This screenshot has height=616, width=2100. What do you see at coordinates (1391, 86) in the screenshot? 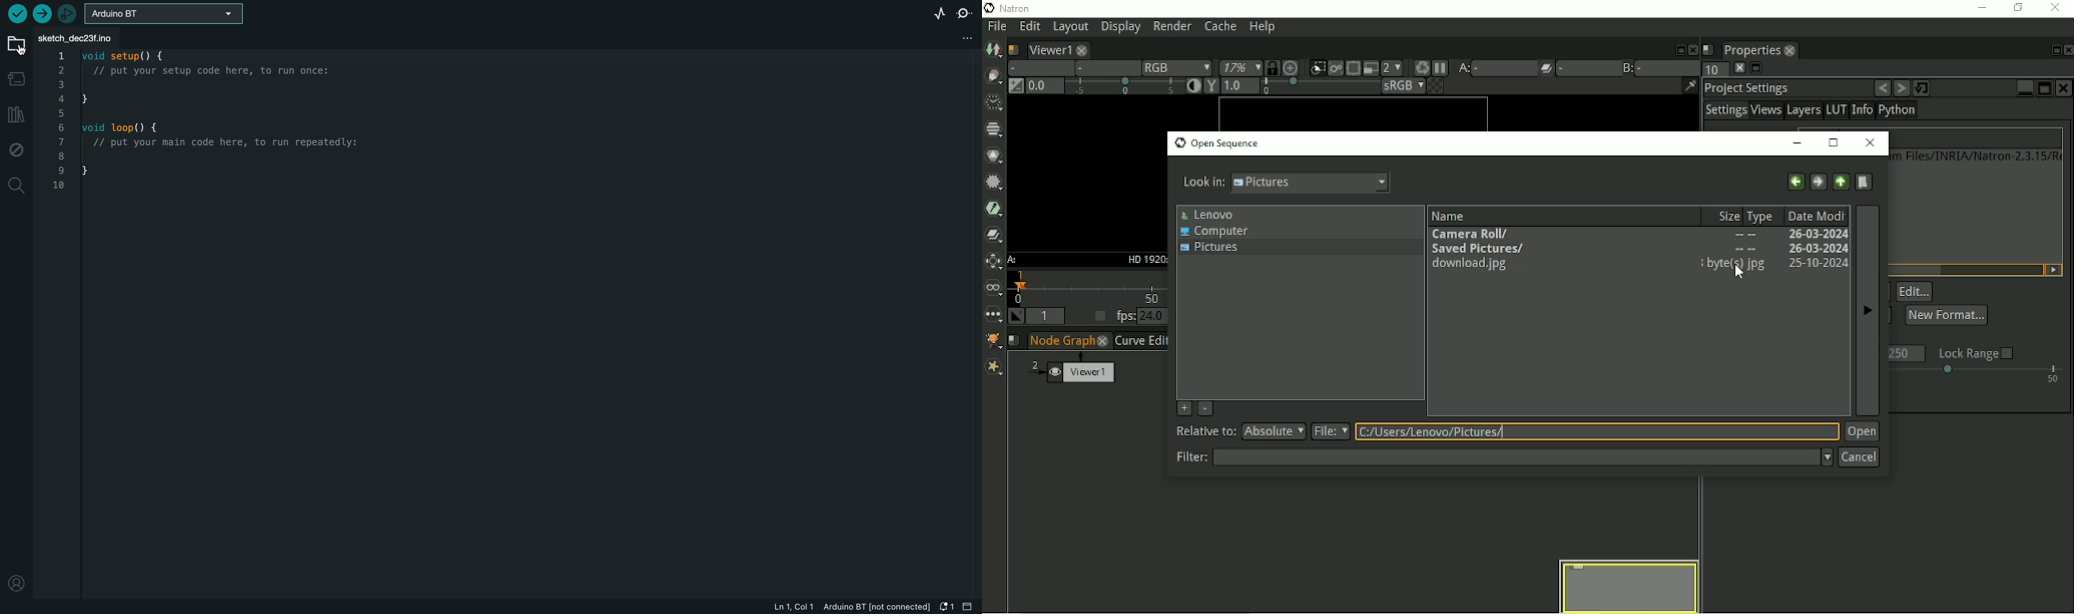
I see `sRGB` at bounding box center [1391, 86].